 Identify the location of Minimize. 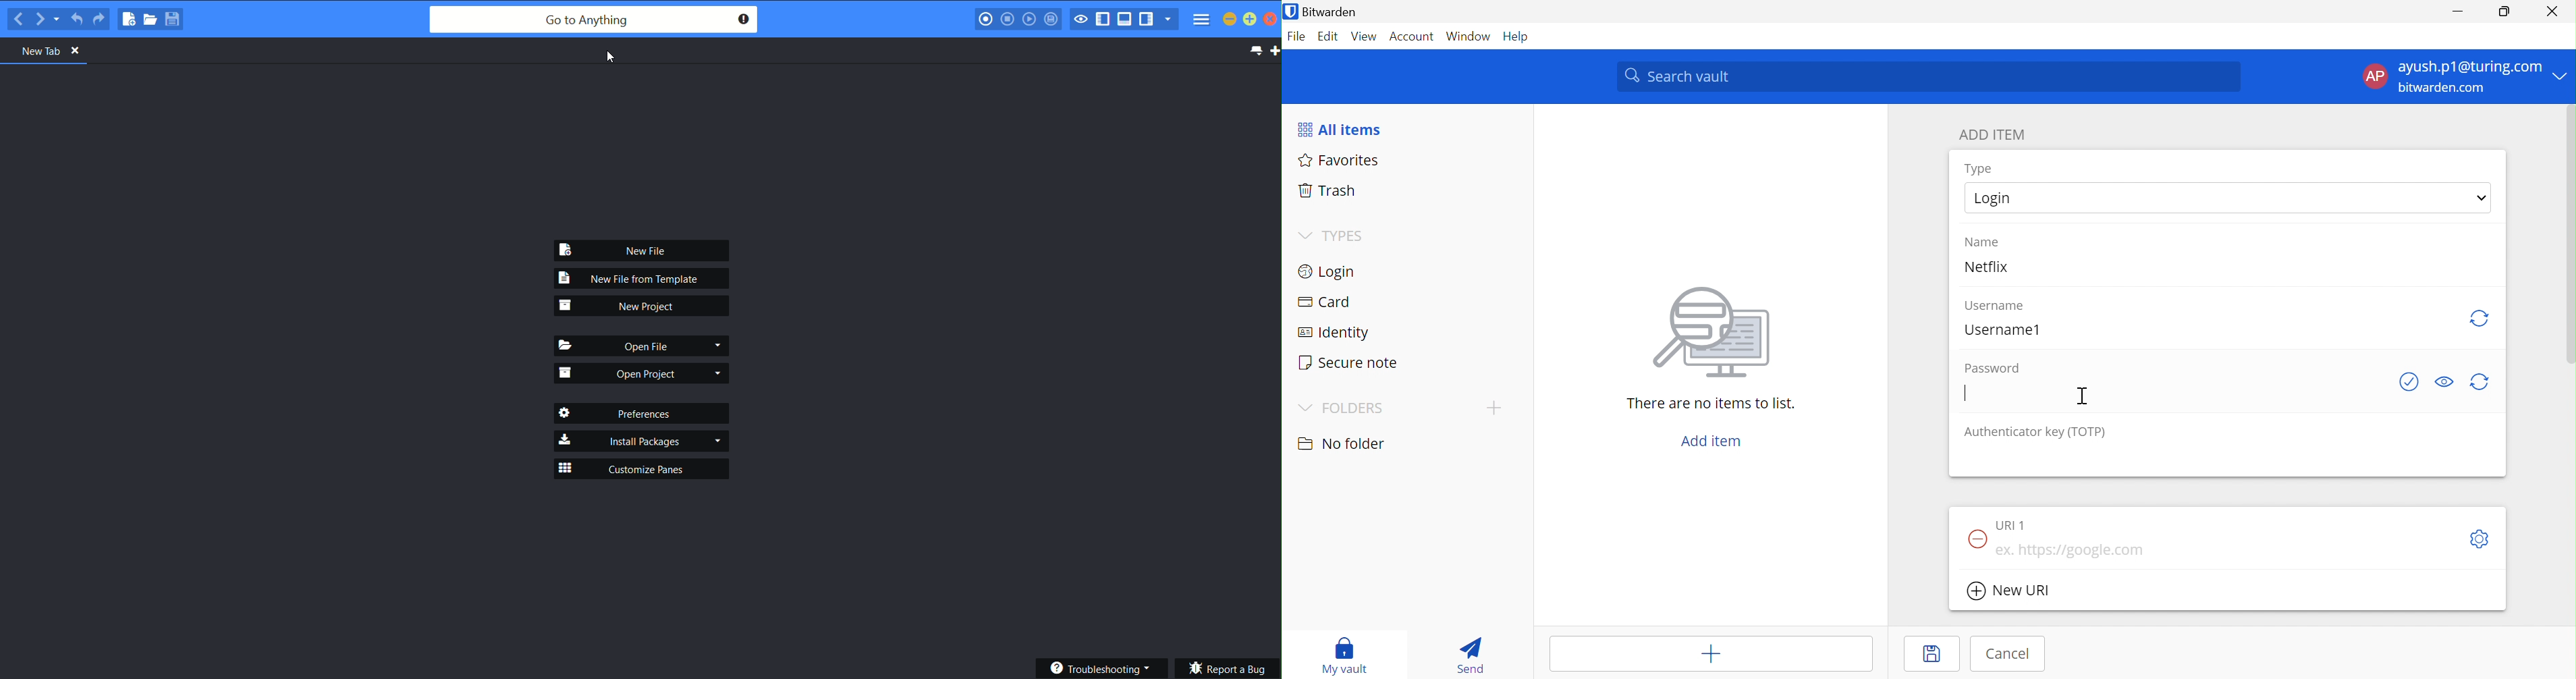
(2462, 12).